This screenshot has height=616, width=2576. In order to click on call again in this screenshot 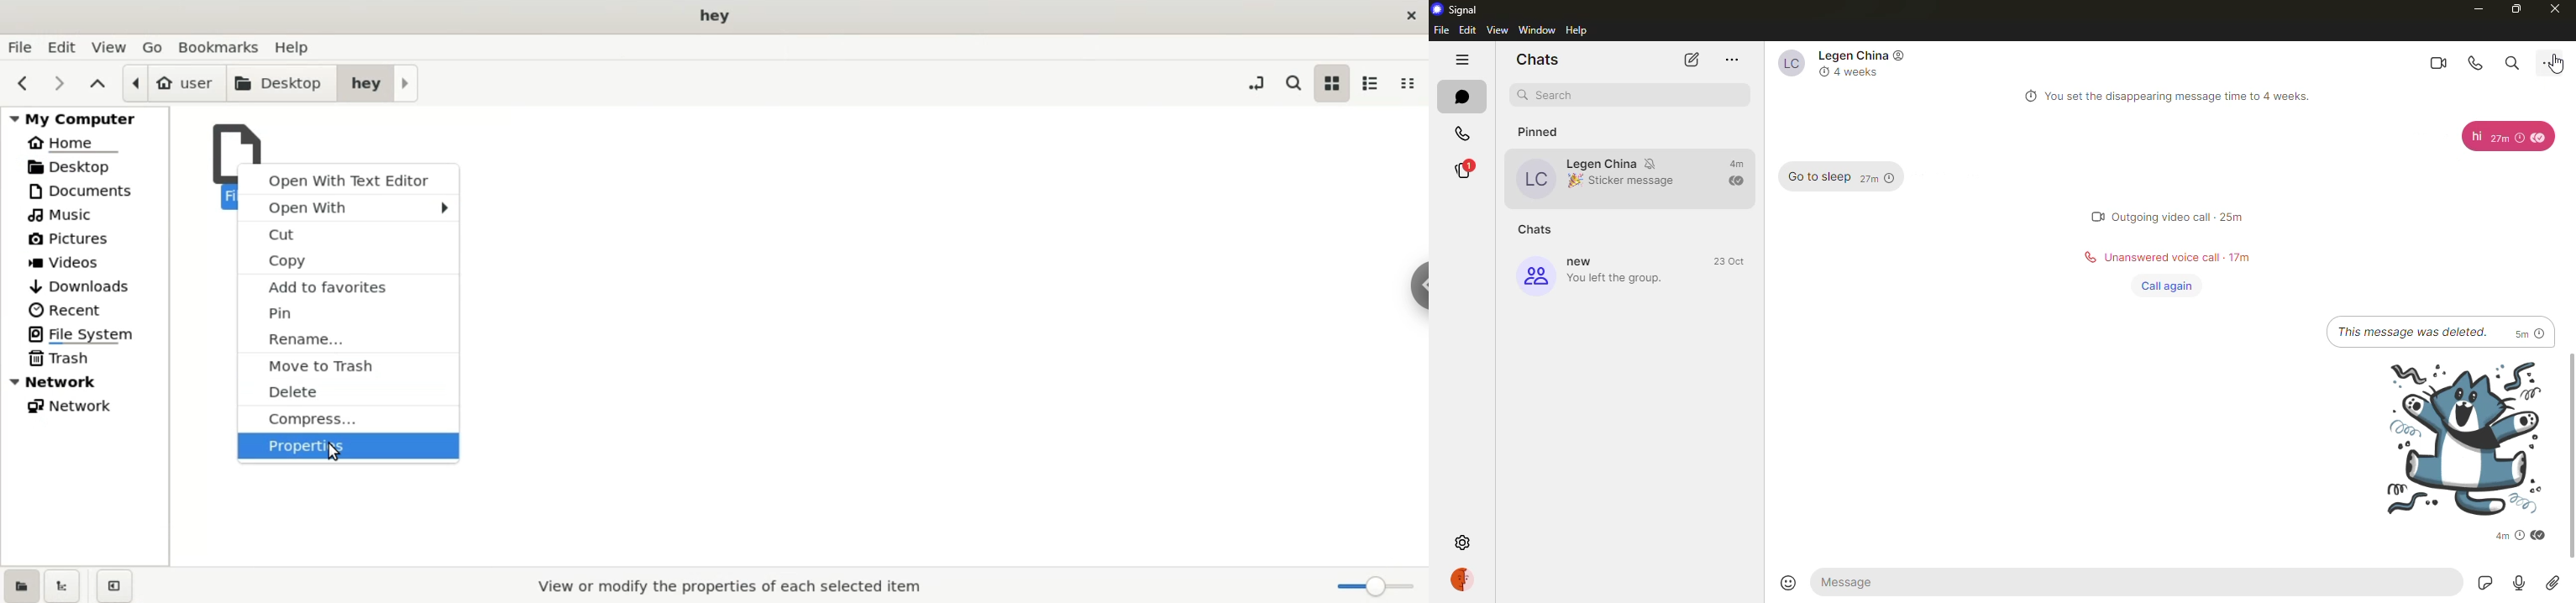, I will do `click(2164, 285)`.